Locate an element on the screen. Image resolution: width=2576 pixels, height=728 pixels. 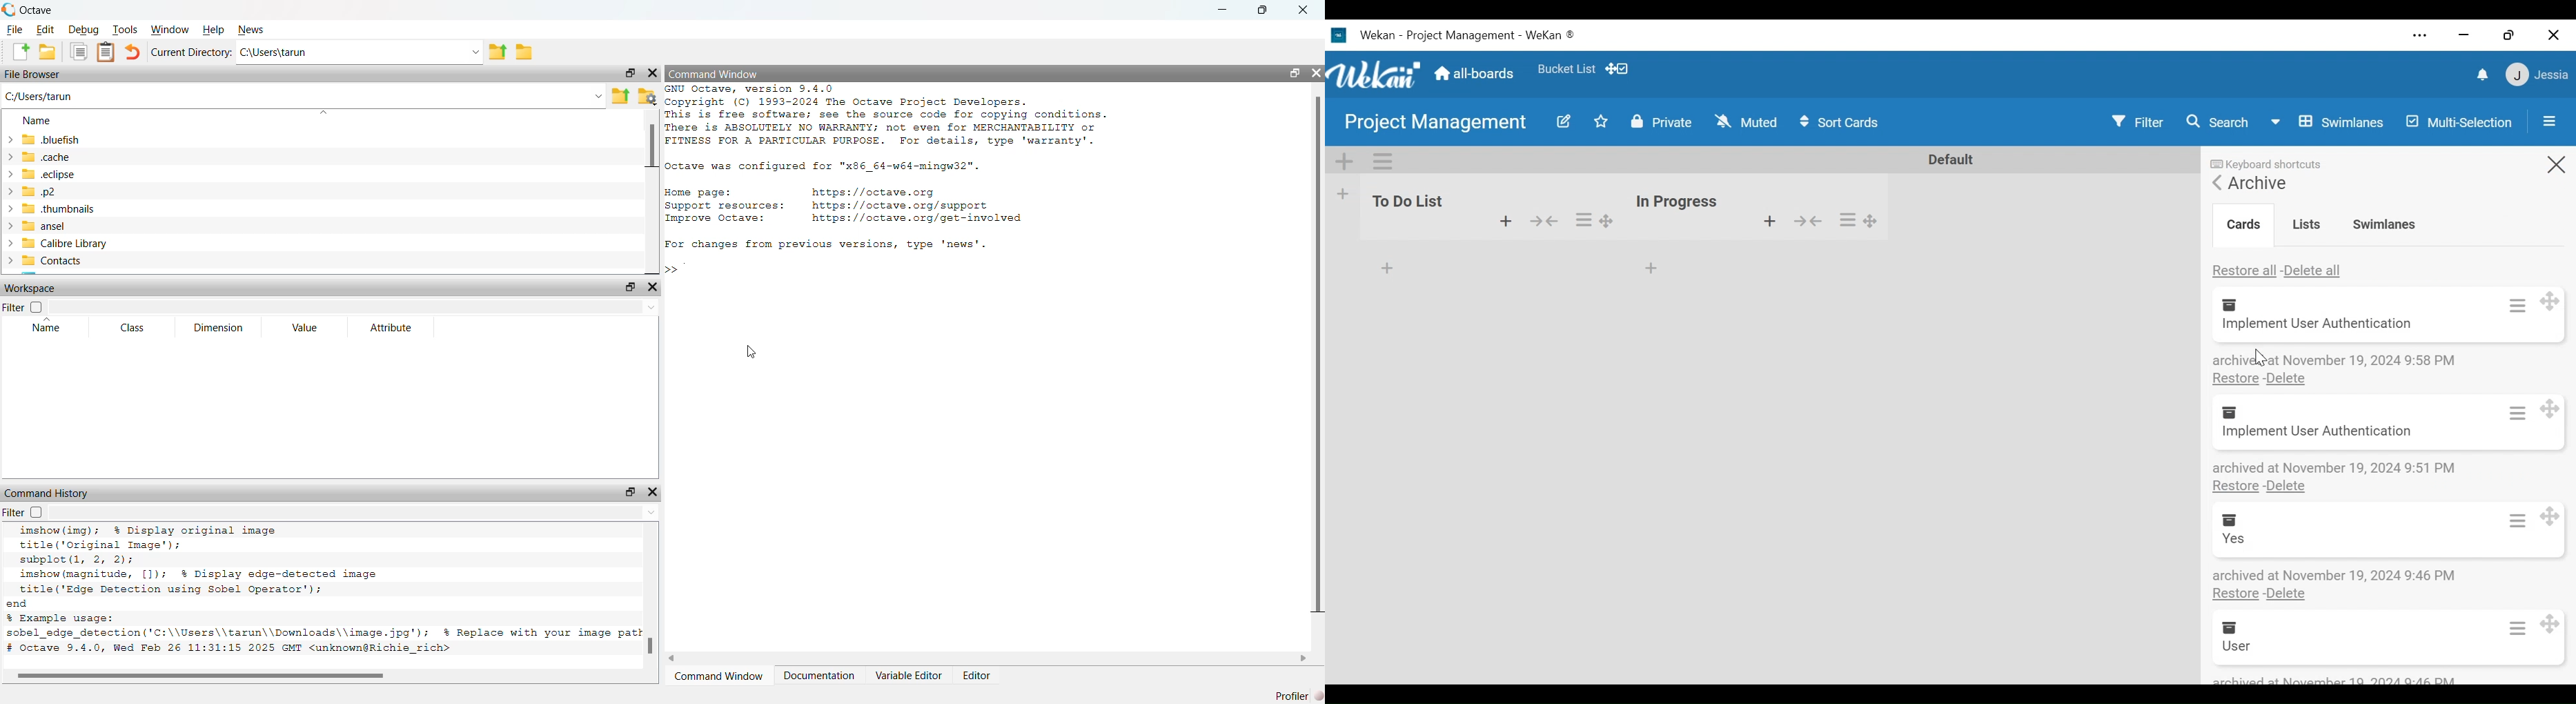
open folder is located at coordinates (48, 52).